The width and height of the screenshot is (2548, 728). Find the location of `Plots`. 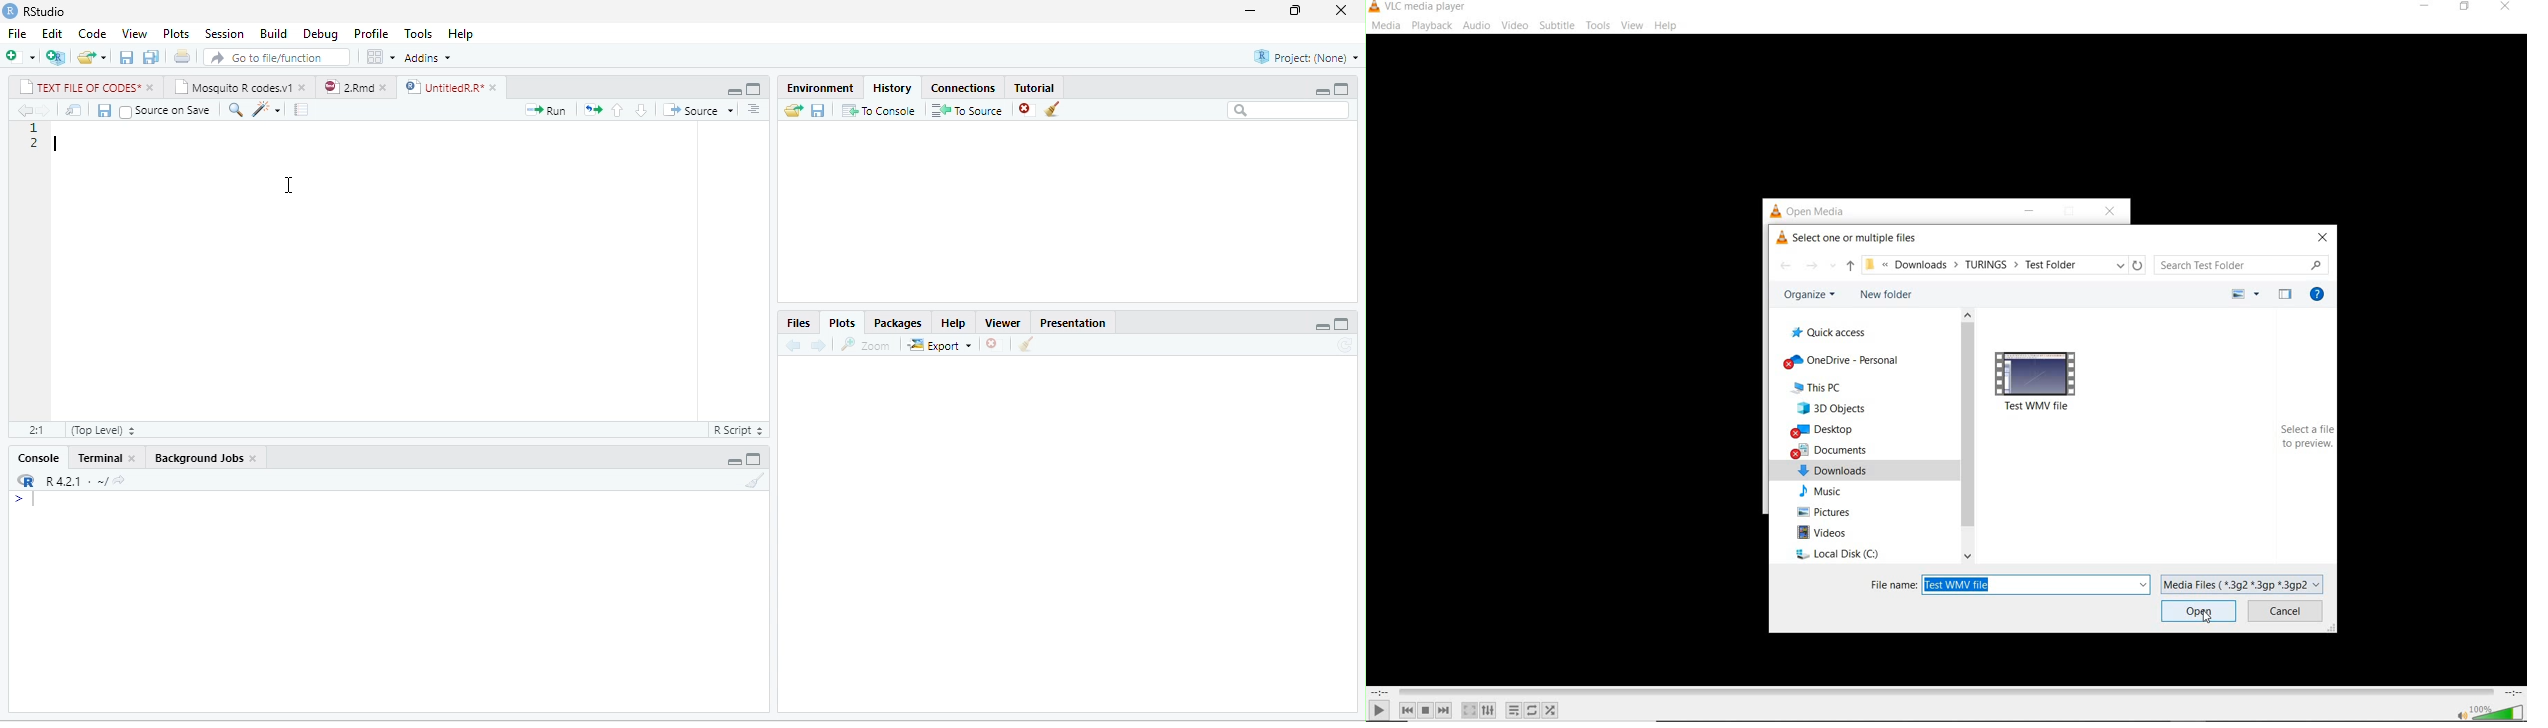

Plots is located at coordinates (176, 34).